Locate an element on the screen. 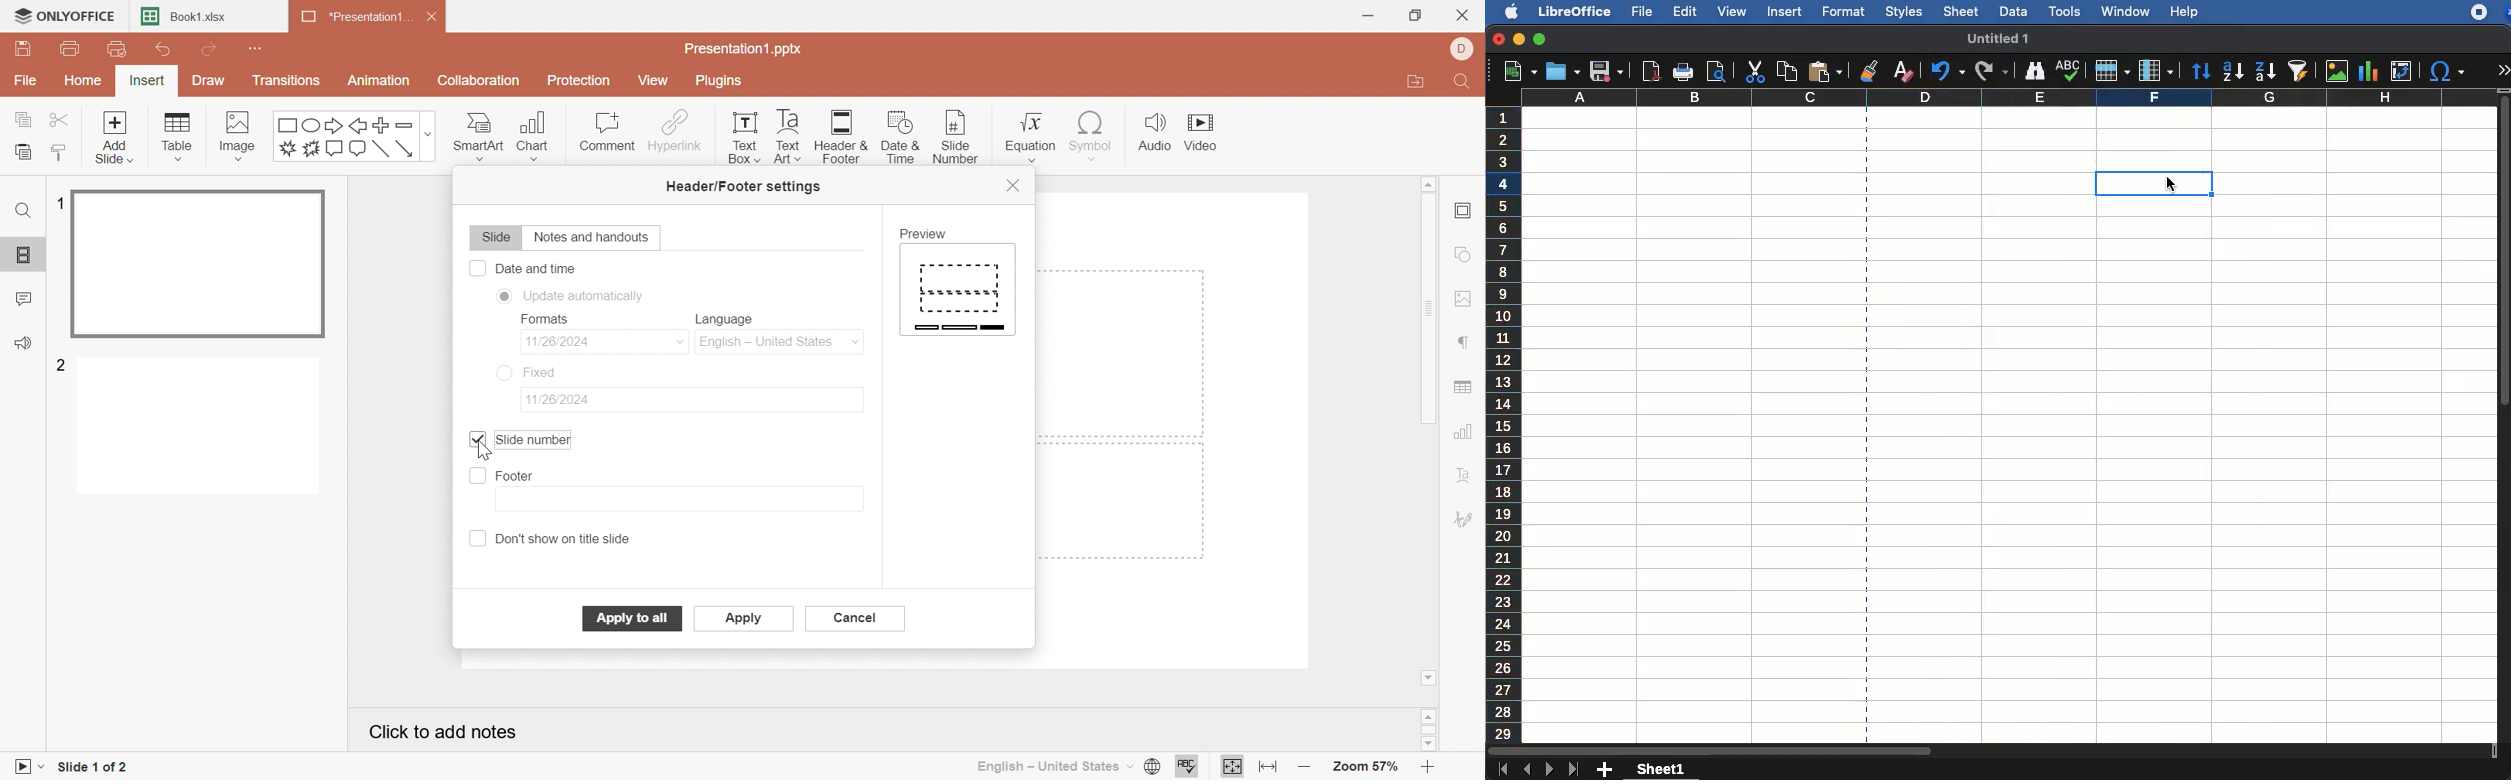 The height and width of the screenshot is (784, 2520). Set document language is located at coordinates (1151, 767).